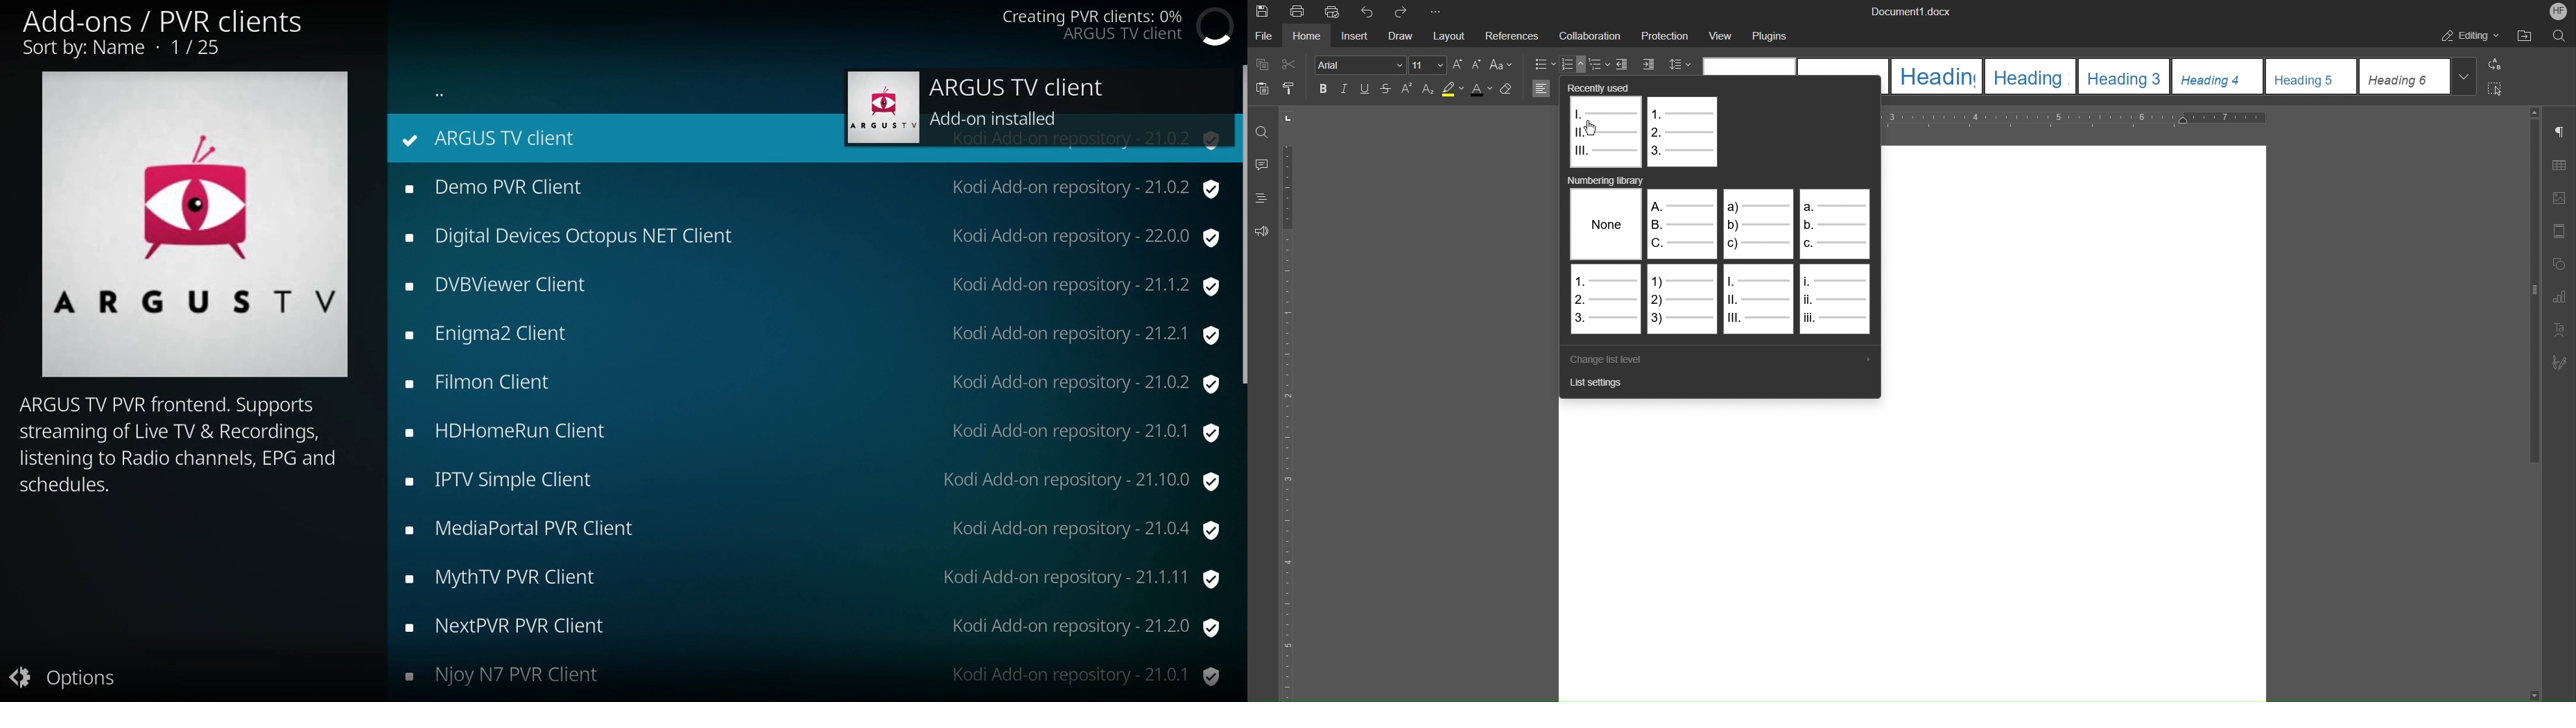 This screenshot has height=728, width=2576. I want to click on more, so click(447, 96).